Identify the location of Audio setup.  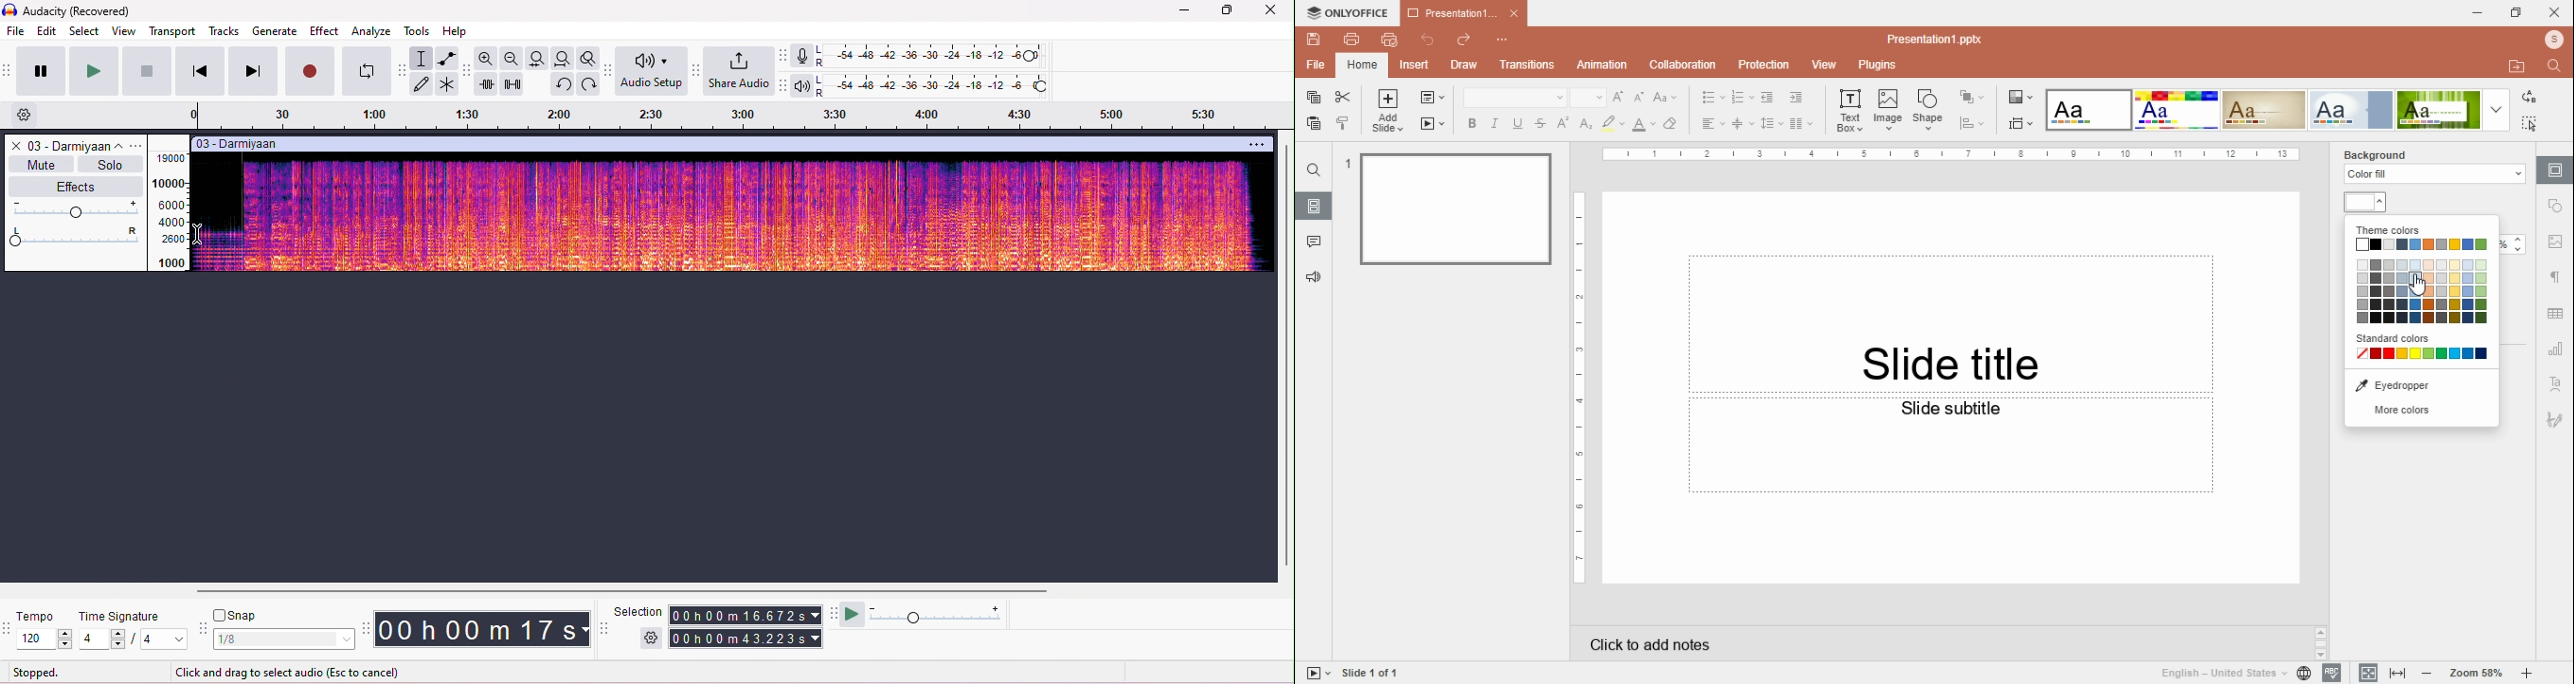
(651, 71).